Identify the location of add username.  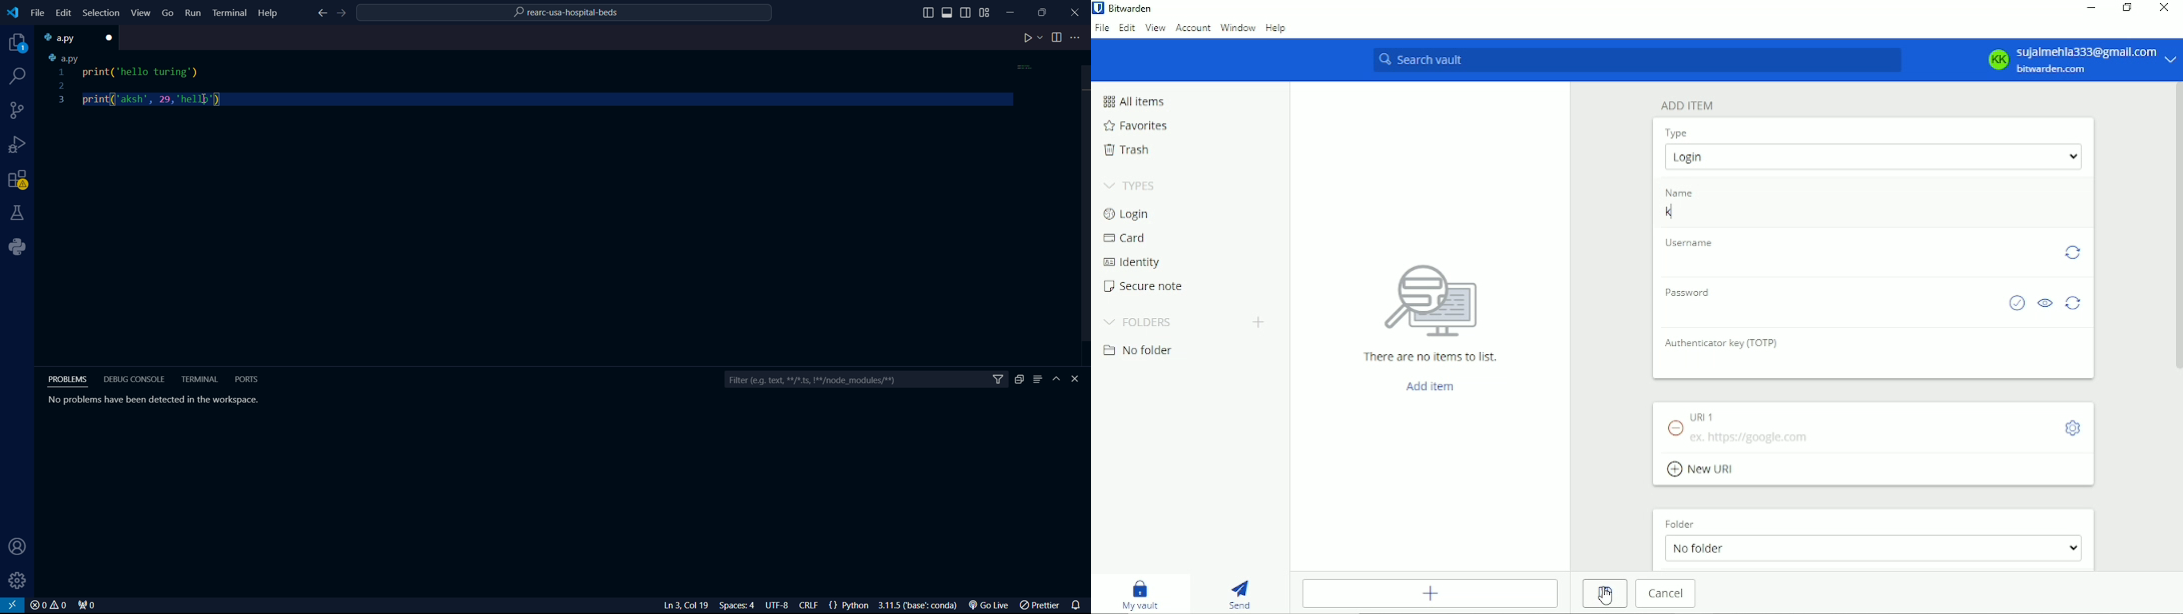
(1853, 263).